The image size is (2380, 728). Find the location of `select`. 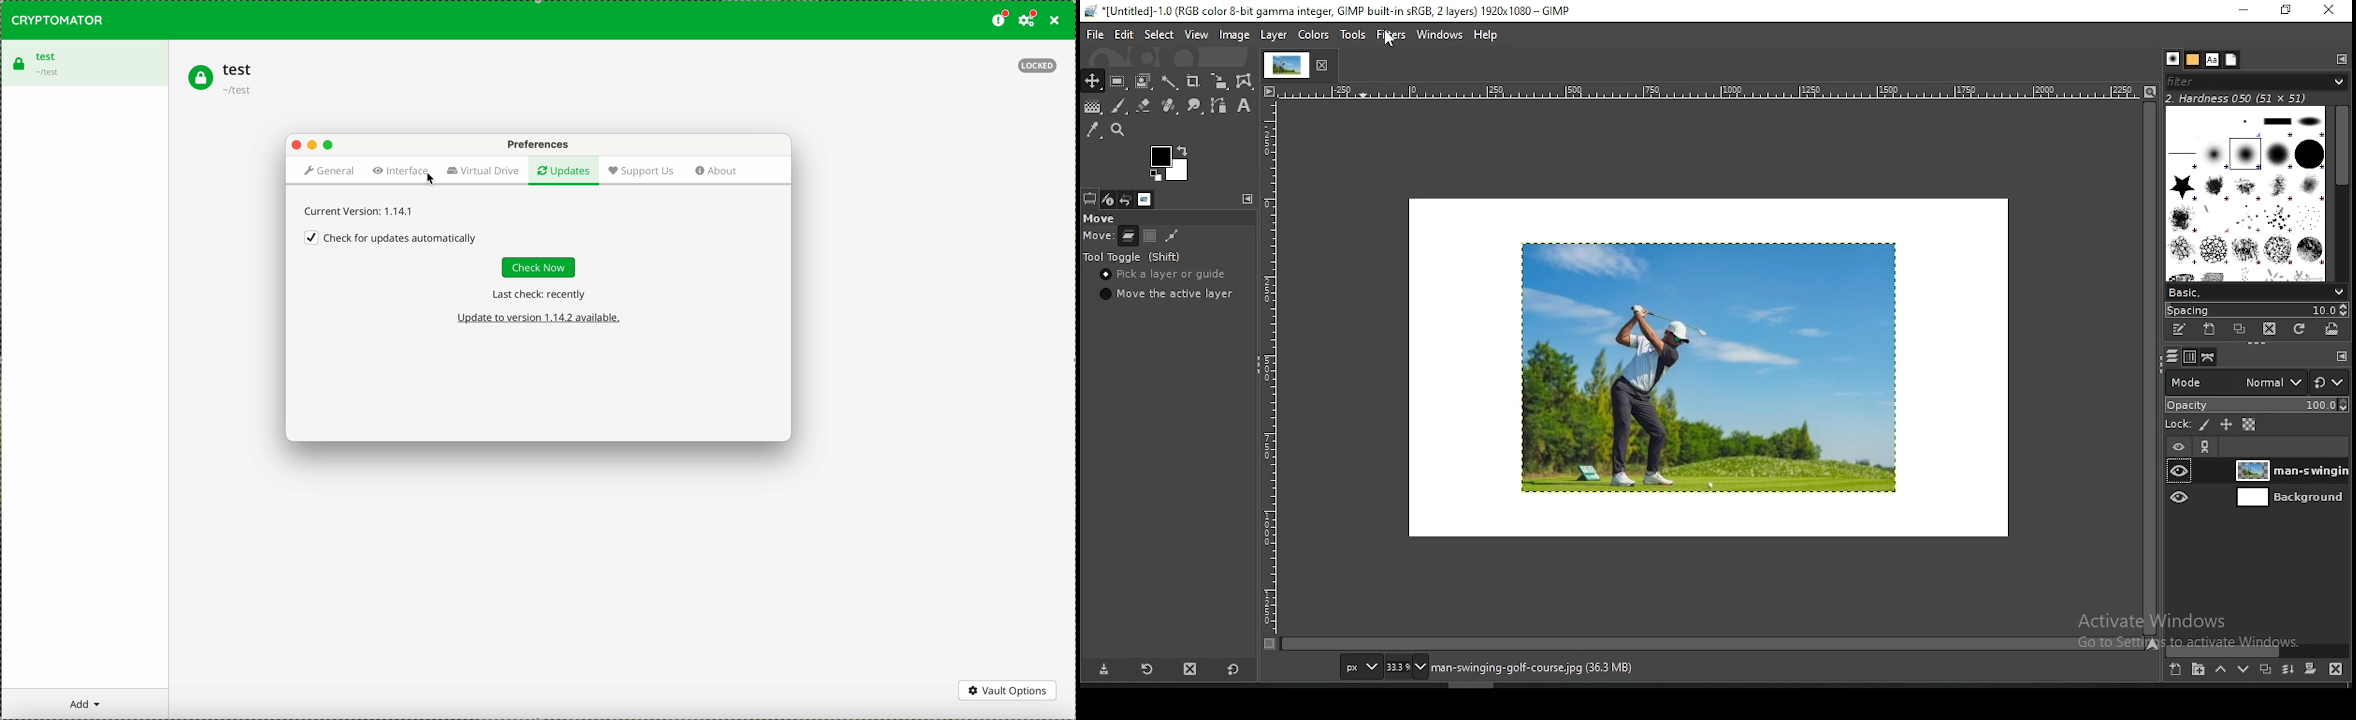

select is located at coordinates (1159, 35).